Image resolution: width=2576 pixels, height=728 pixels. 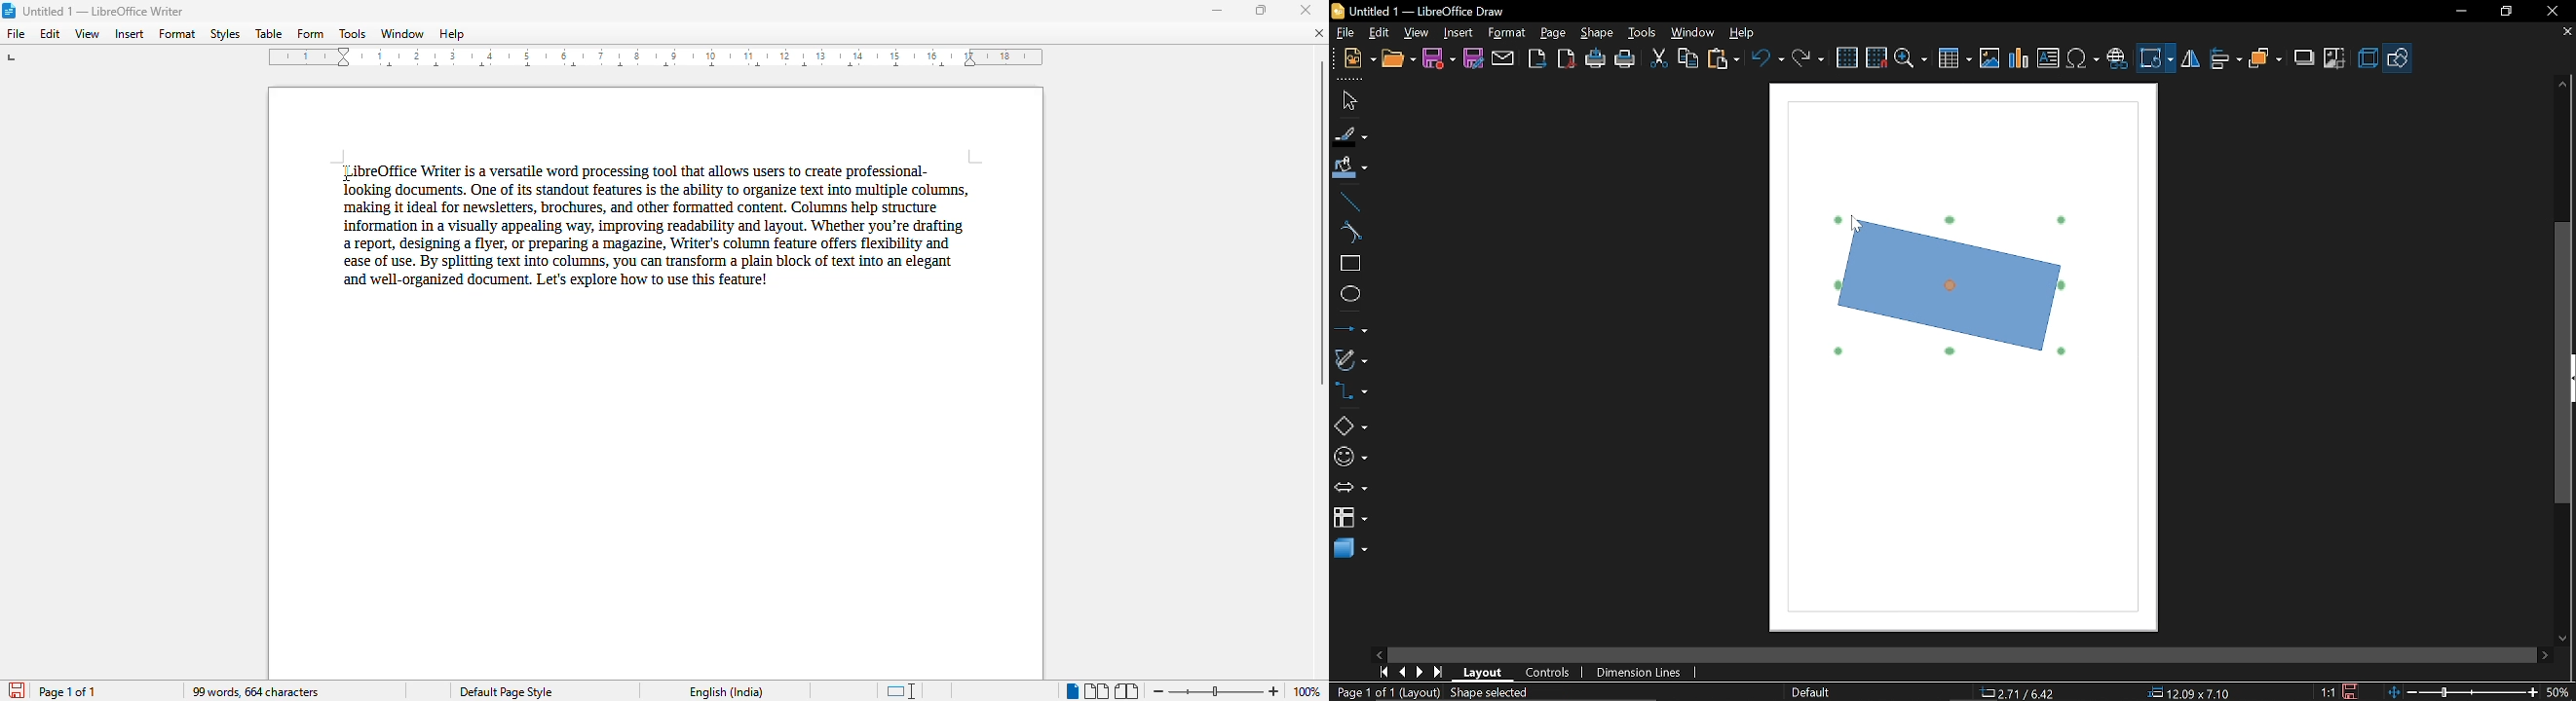 What do you see at coordinates (1348, 264) in the screenshot?
I see `rectangle` at bounding box center [1348, 264].